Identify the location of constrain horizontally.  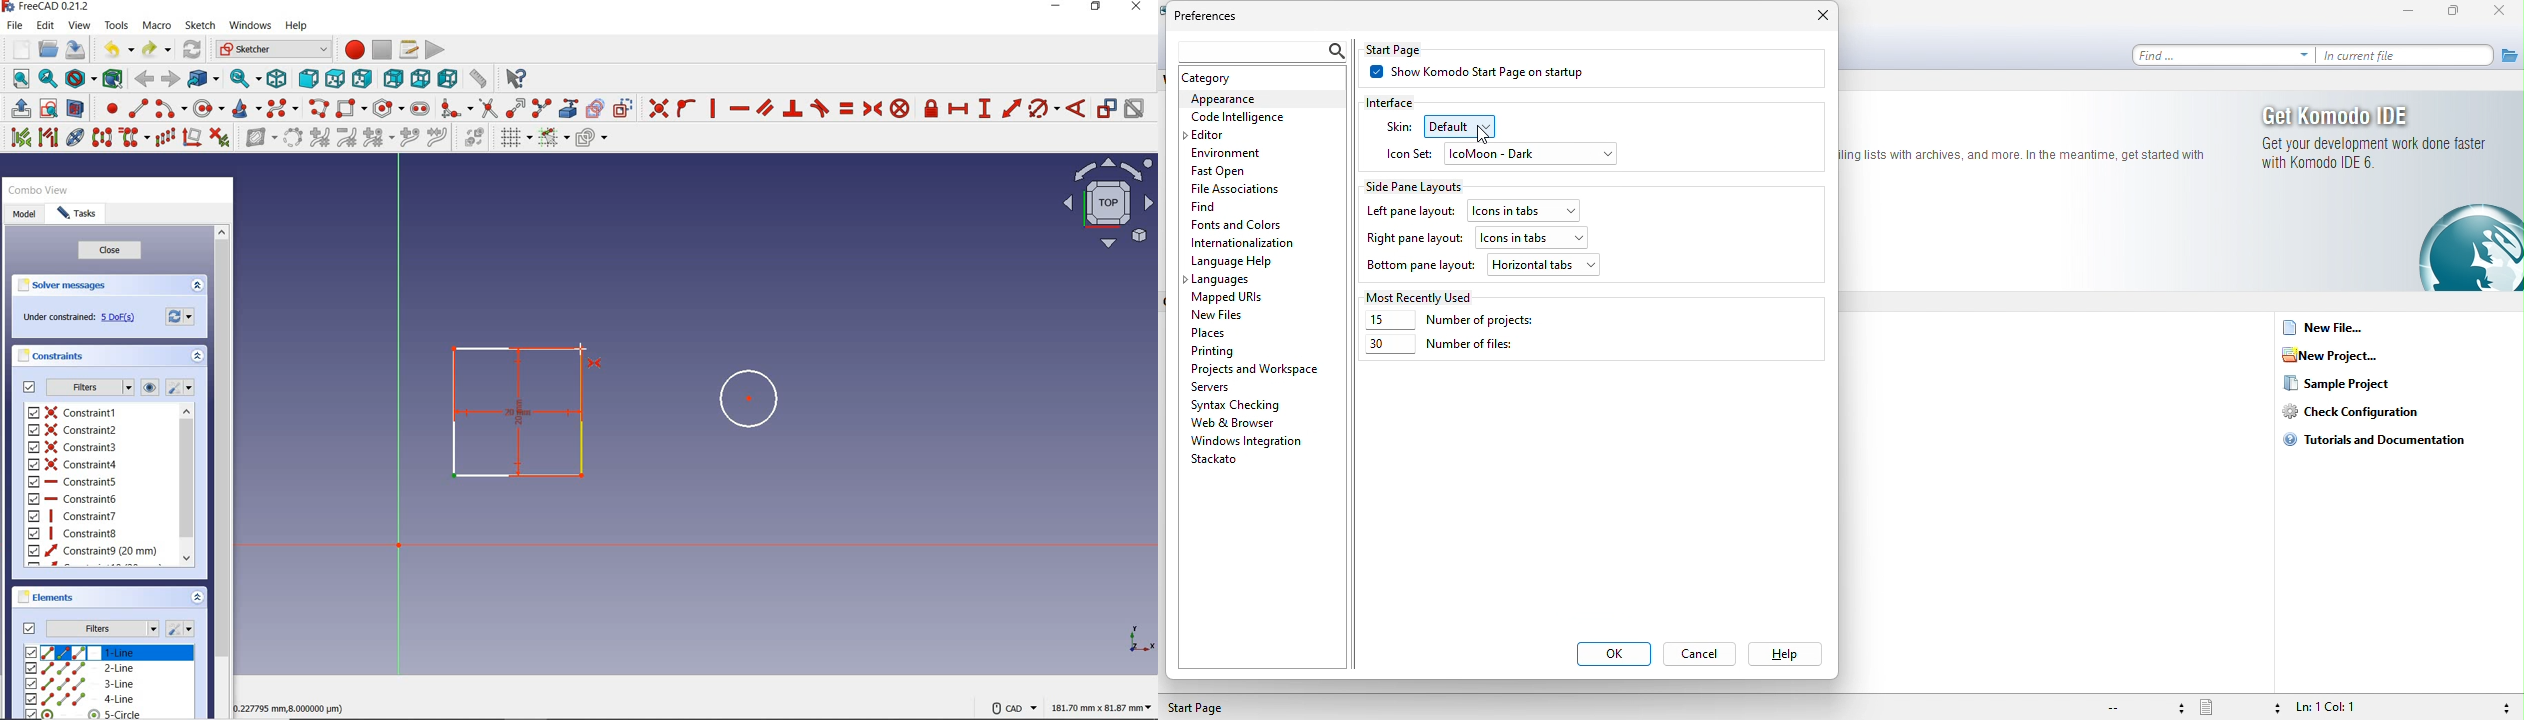
(741, 108).